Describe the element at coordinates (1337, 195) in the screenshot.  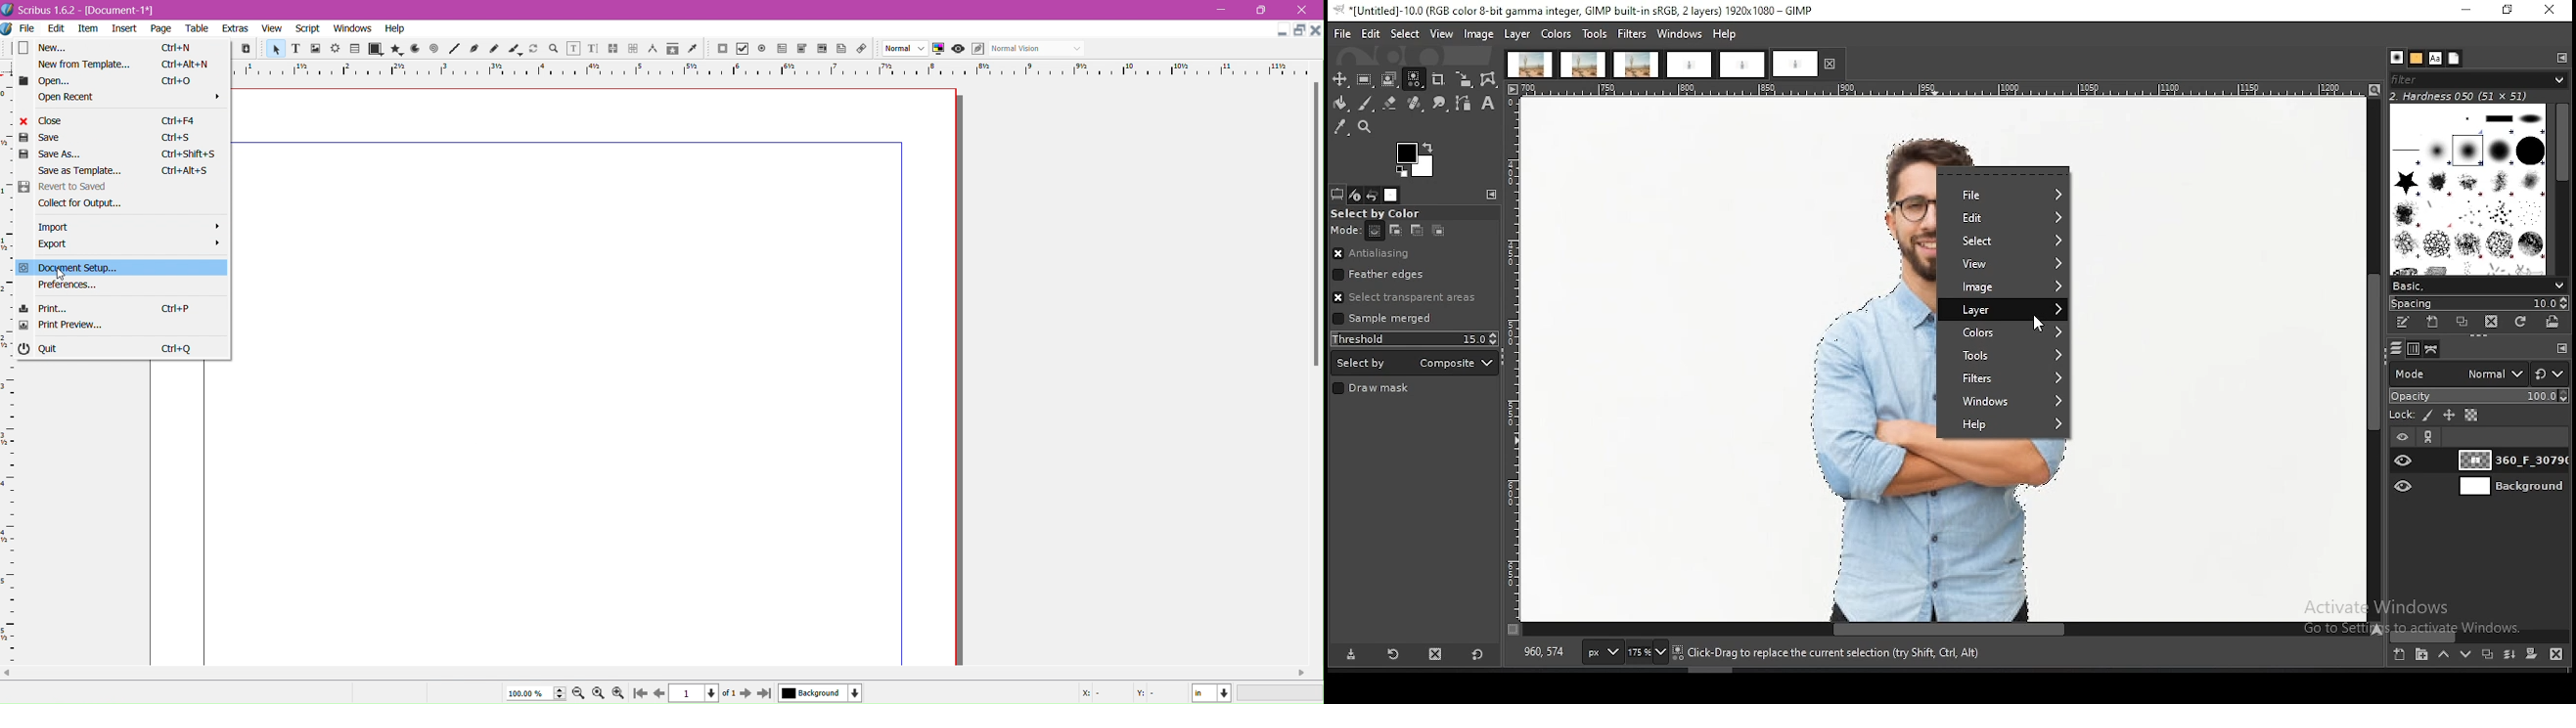
I see `tool options` at that location.